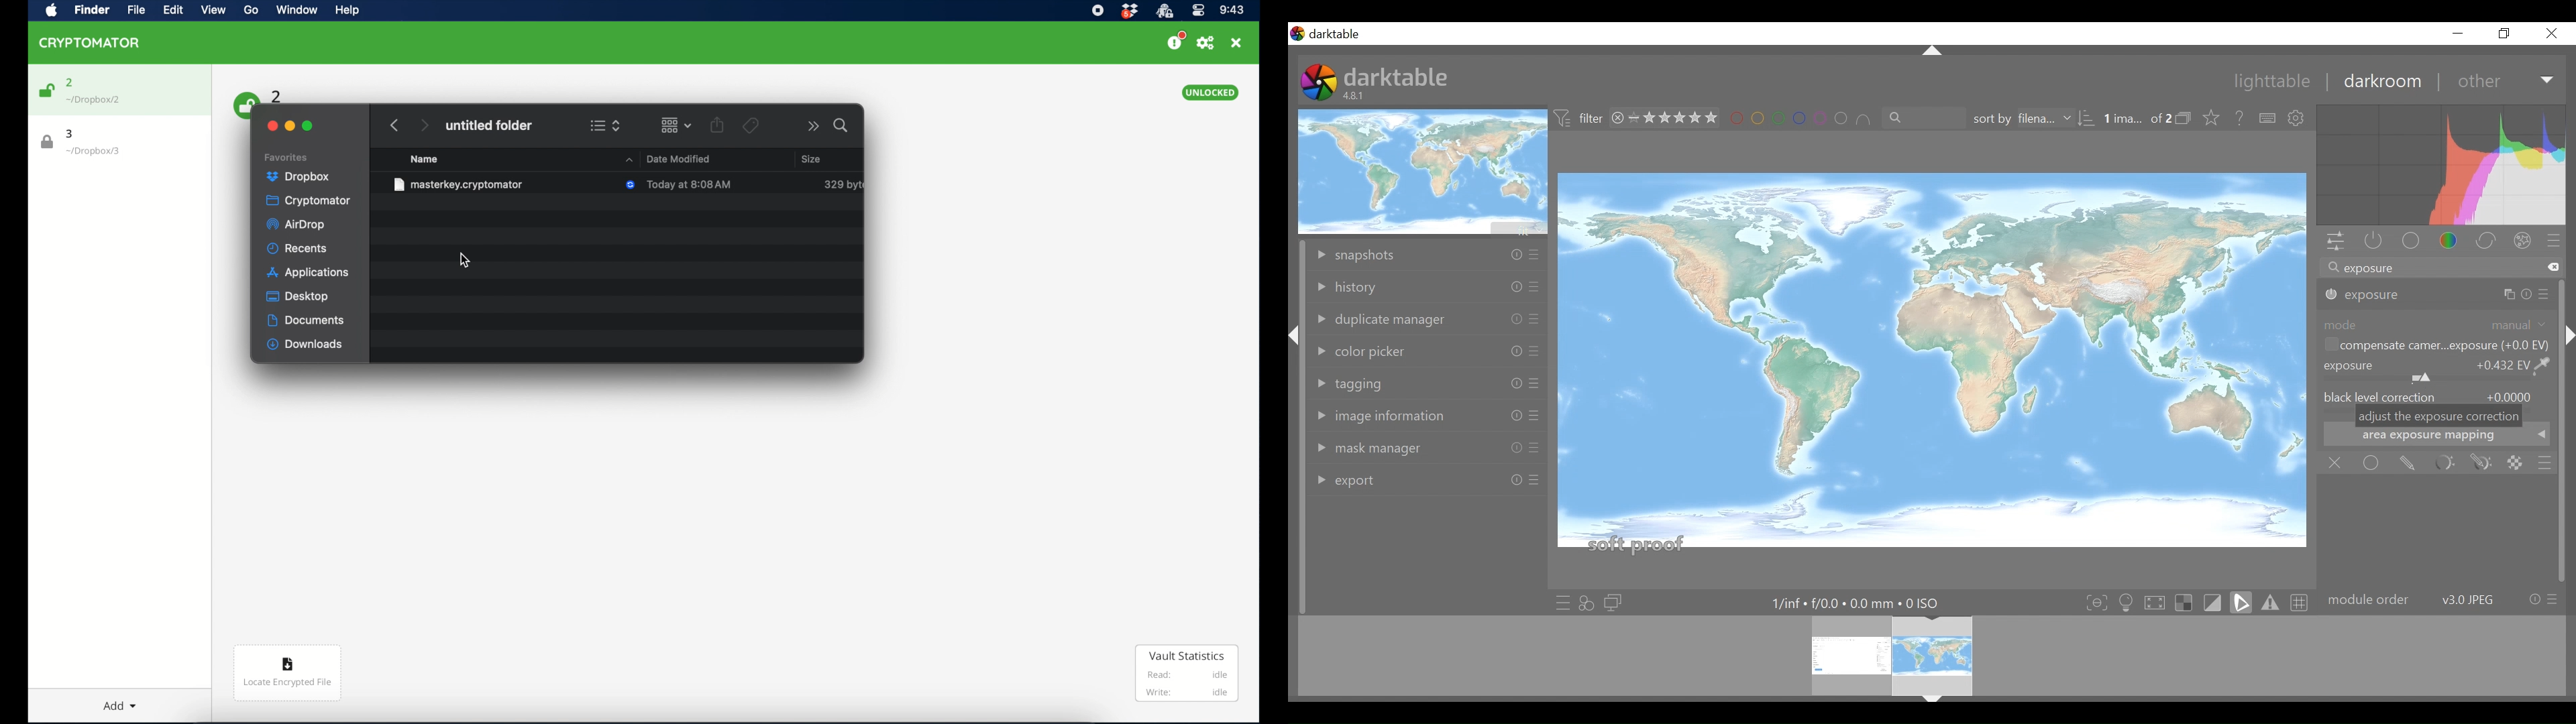 Image resolution: width=2576 pixels, height=728 pixels. What do you see at coordinates (308, 201) in the screenshot?
I see `cryptomator` at bounding box center [308, 201].